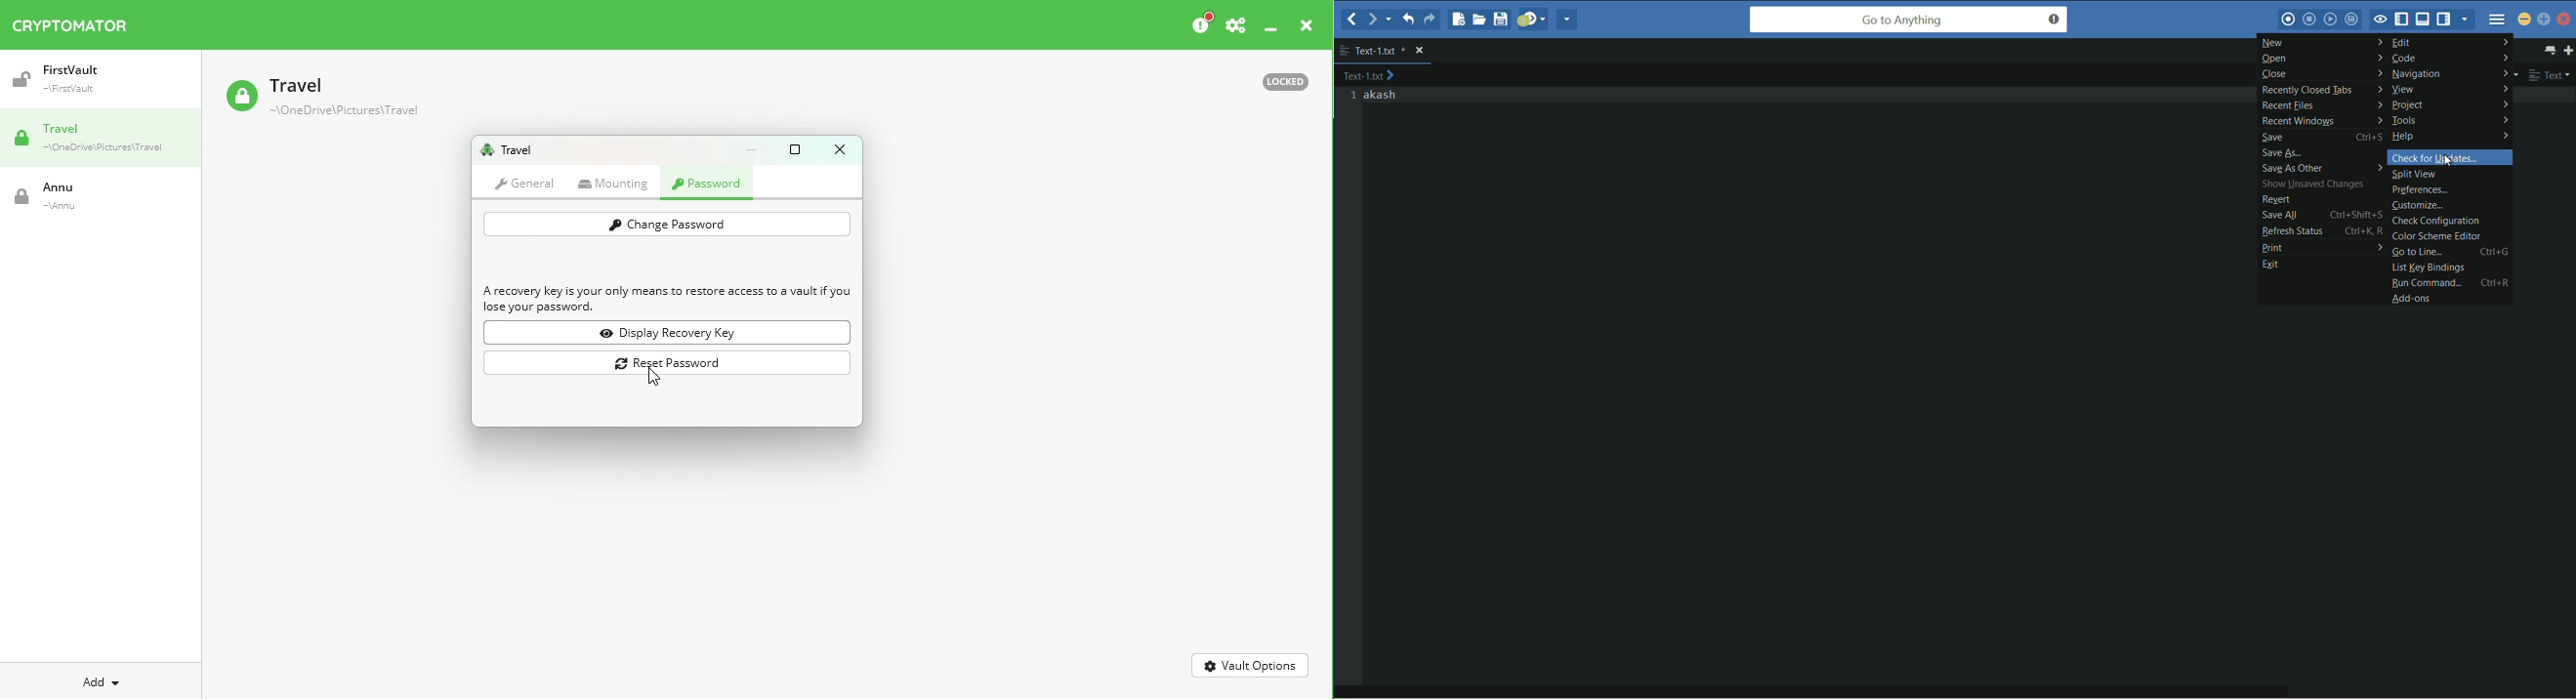  I want to click on Travel, so click(506, 150).